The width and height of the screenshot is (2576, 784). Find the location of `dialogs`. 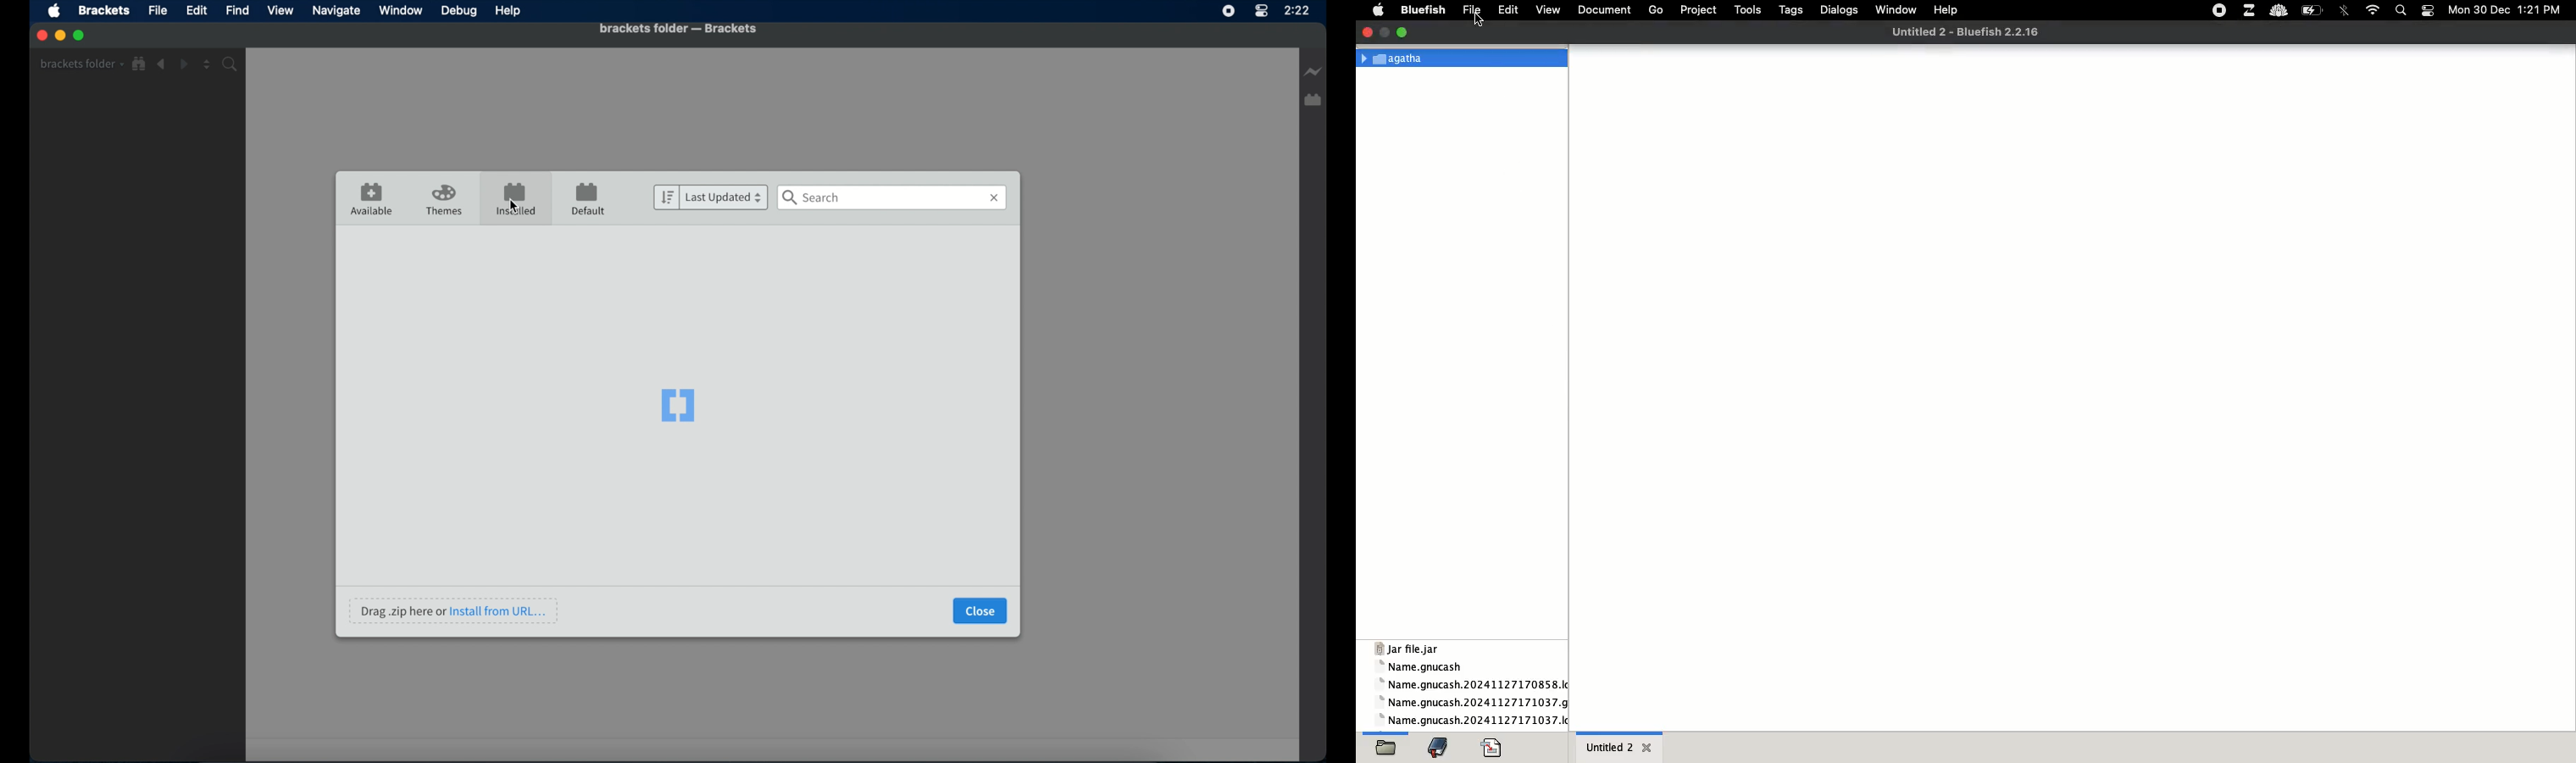

dialogs is located at coordinates (1840, 12).